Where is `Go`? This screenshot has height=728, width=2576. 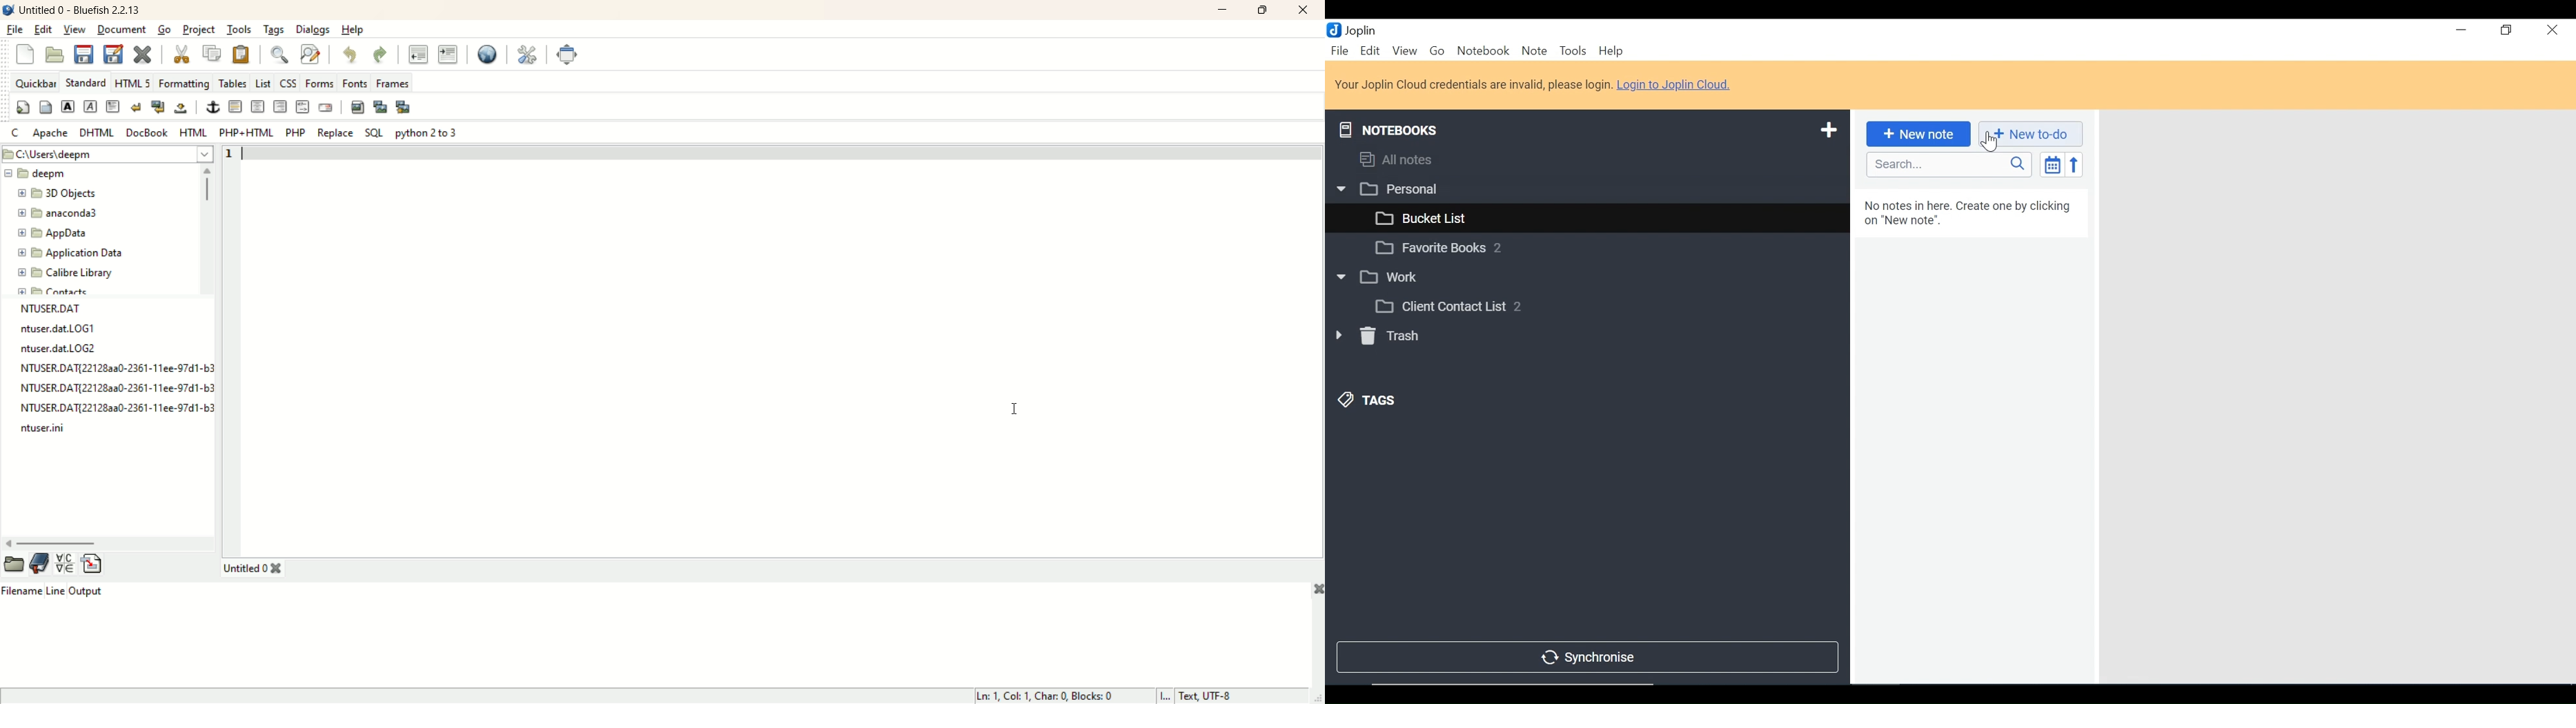 Go is located at coordinates (1439, 52).